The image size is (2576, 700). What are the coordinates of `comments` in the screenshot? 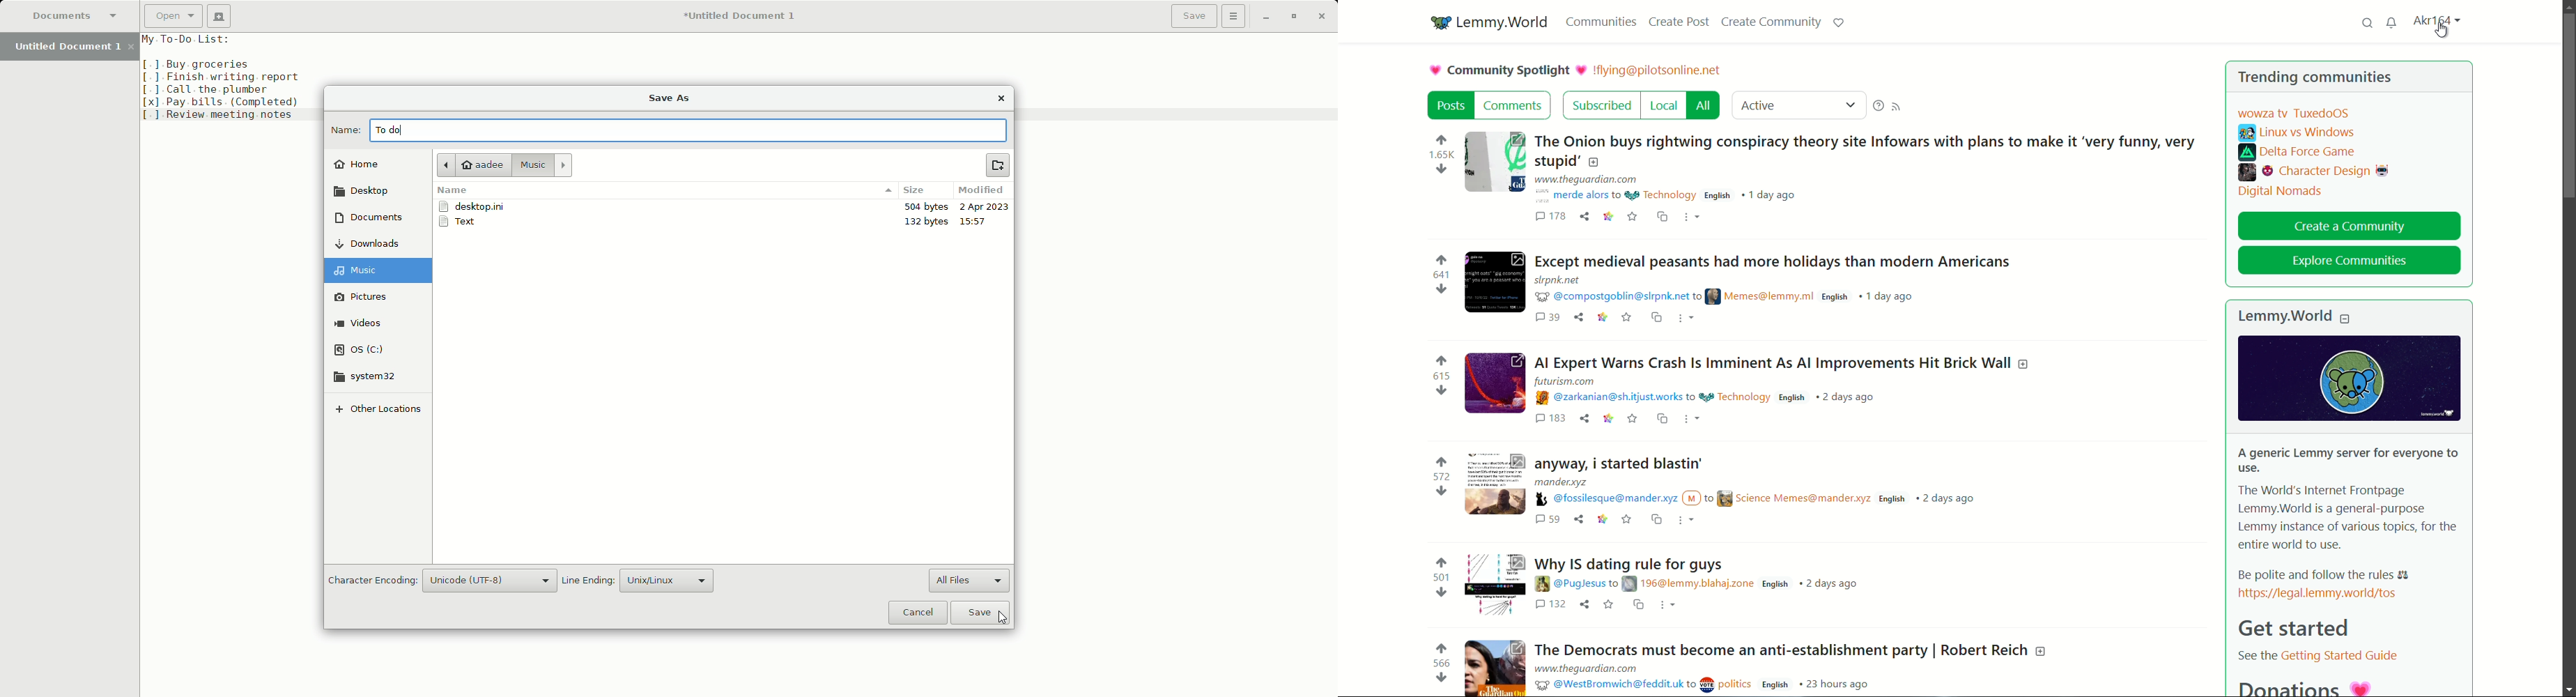 It's located at (1551, 215).